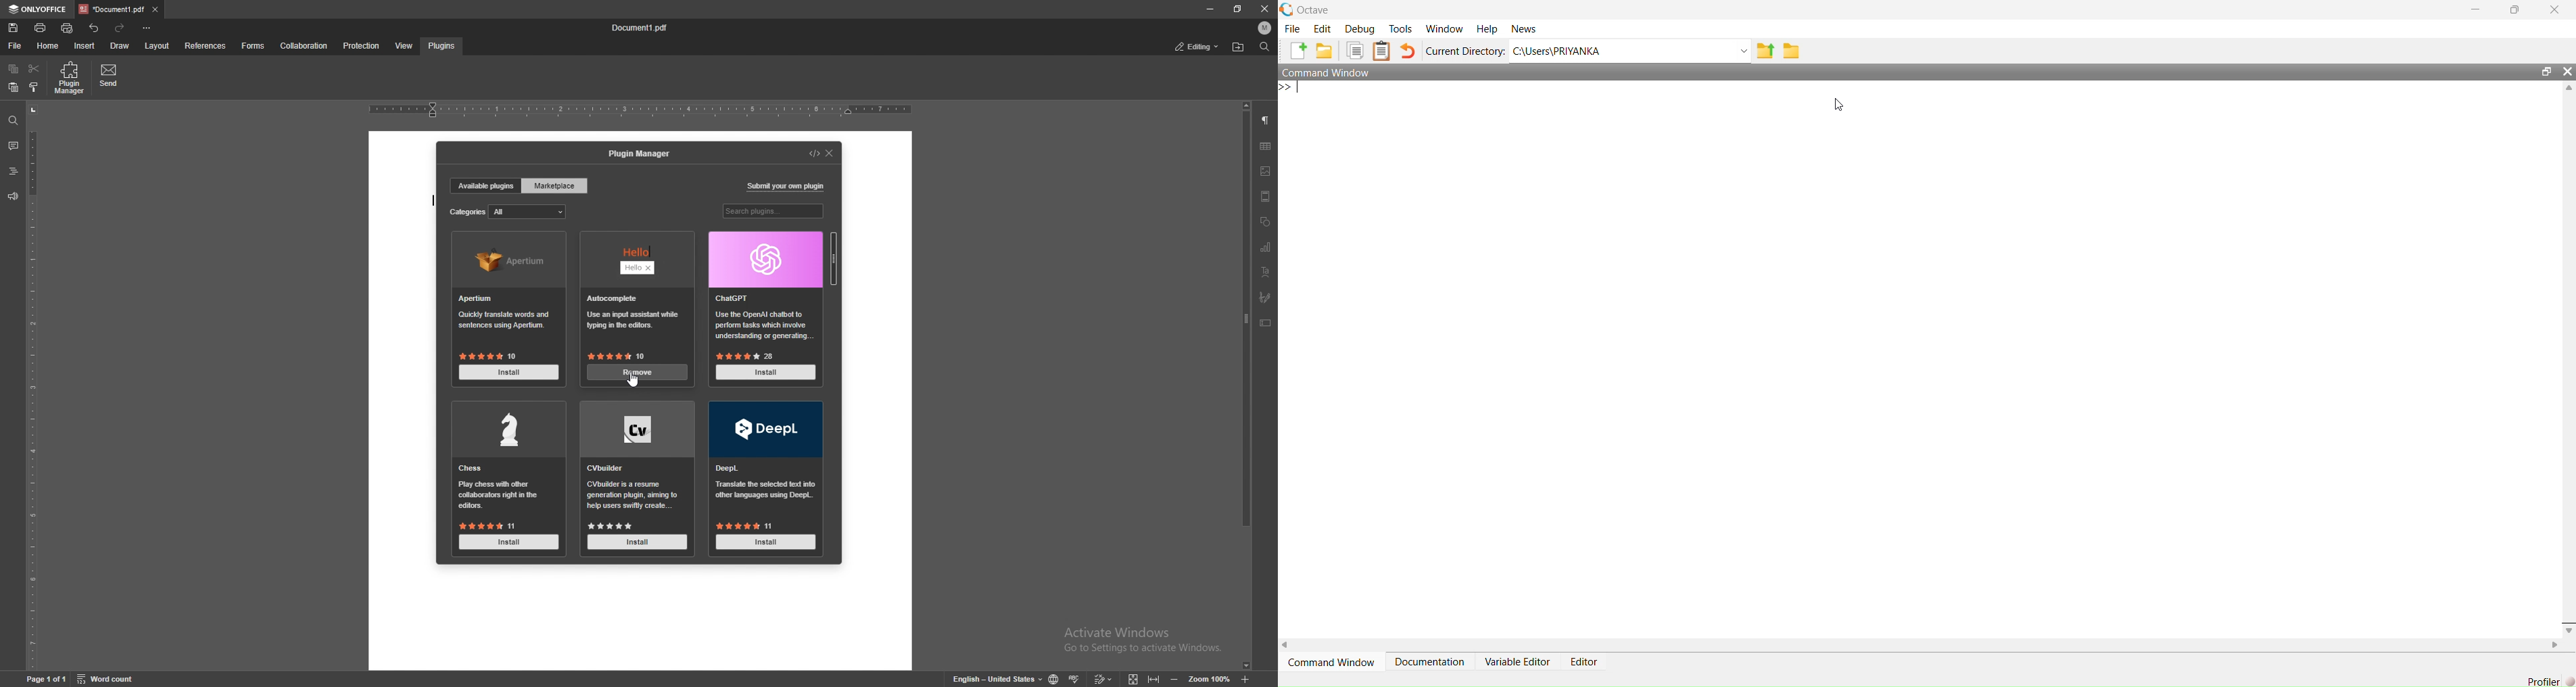 The height and width of the screenshot is (700, 2576). What do you see at coordinates (767, 543) in the screenshot?
I see `install` at bounding box center [767, 543].